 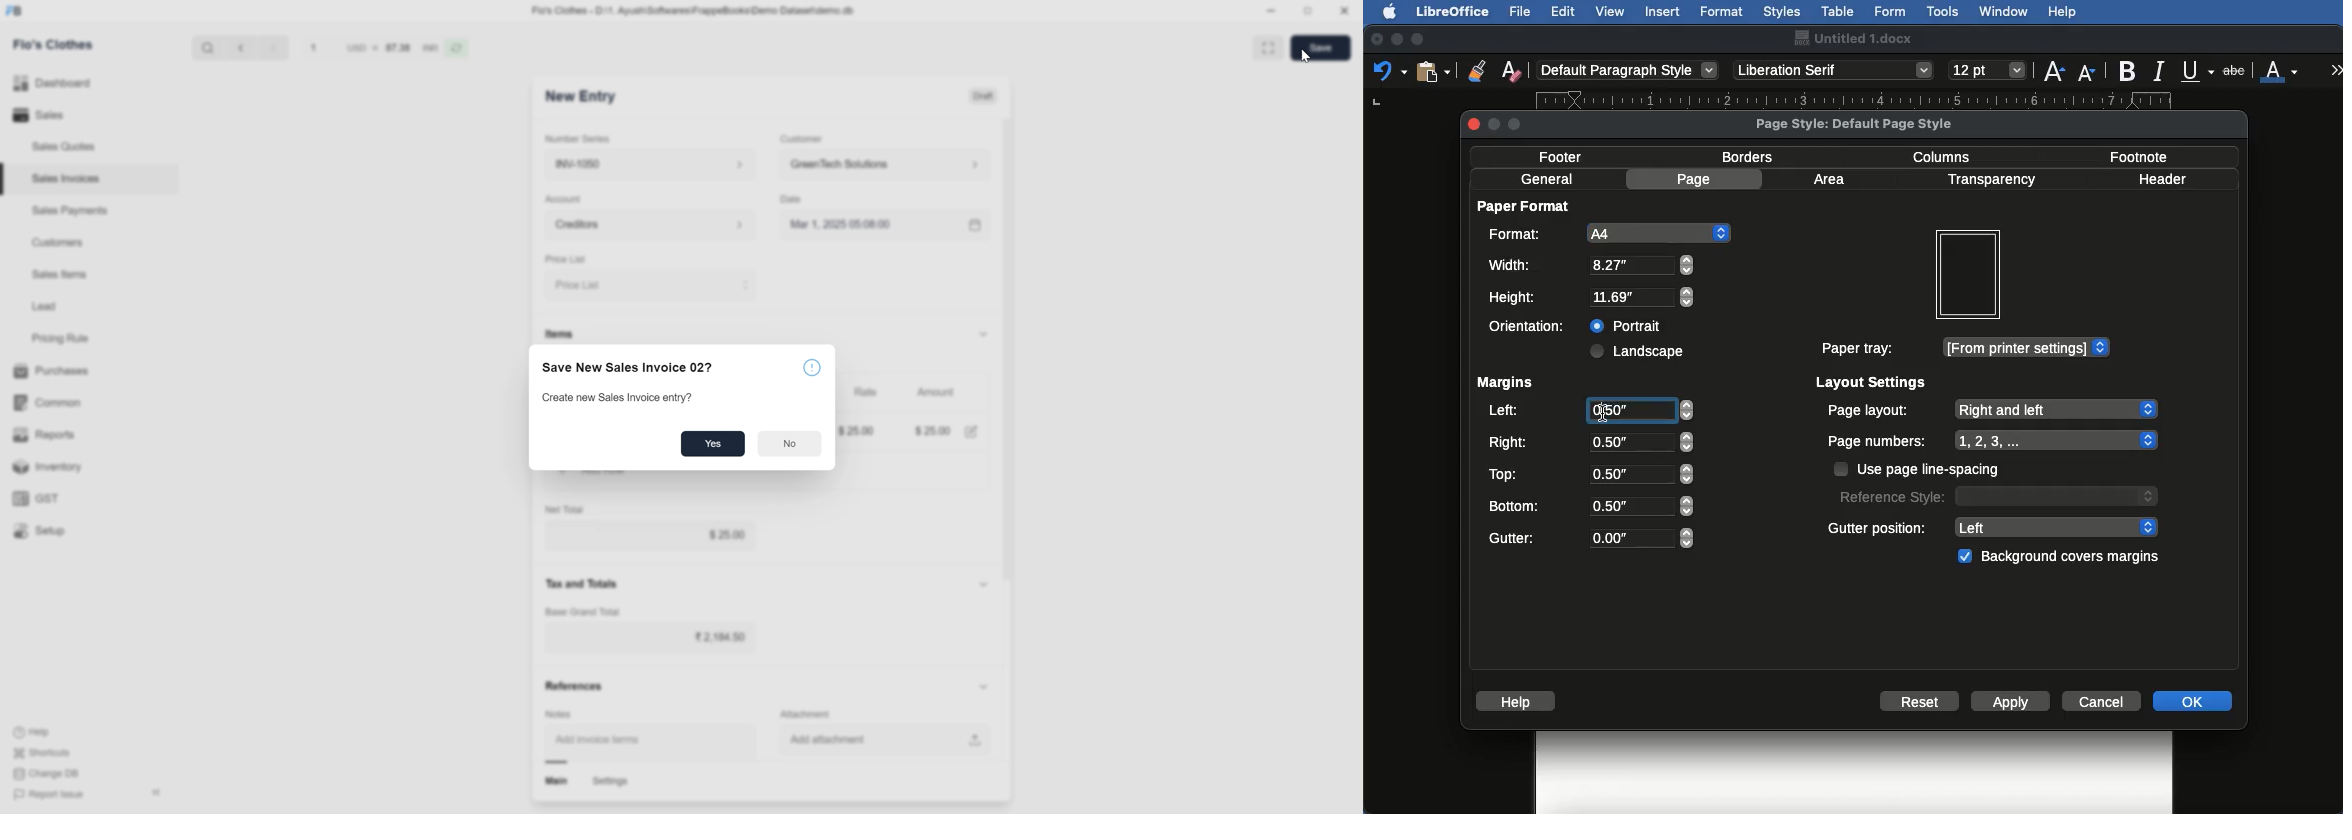 I want to click on base grand total, so click(x=588, y=612).